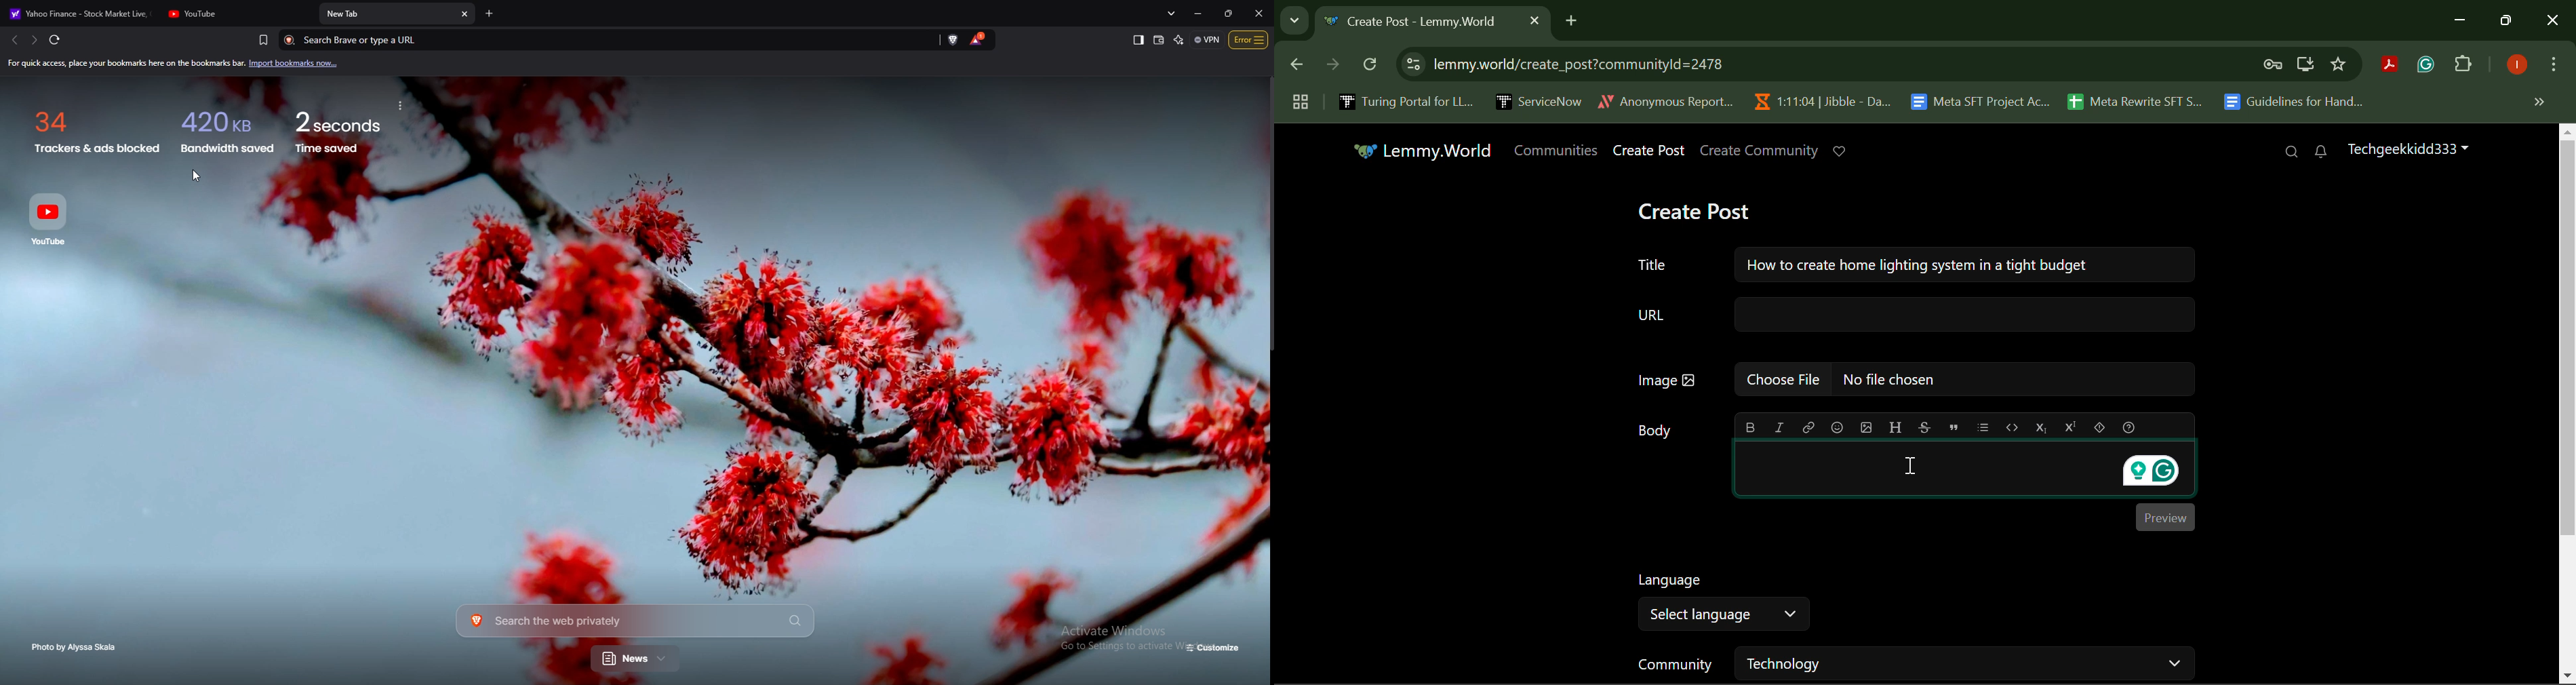  I want to click on Verify Security , so click(2275, 64).